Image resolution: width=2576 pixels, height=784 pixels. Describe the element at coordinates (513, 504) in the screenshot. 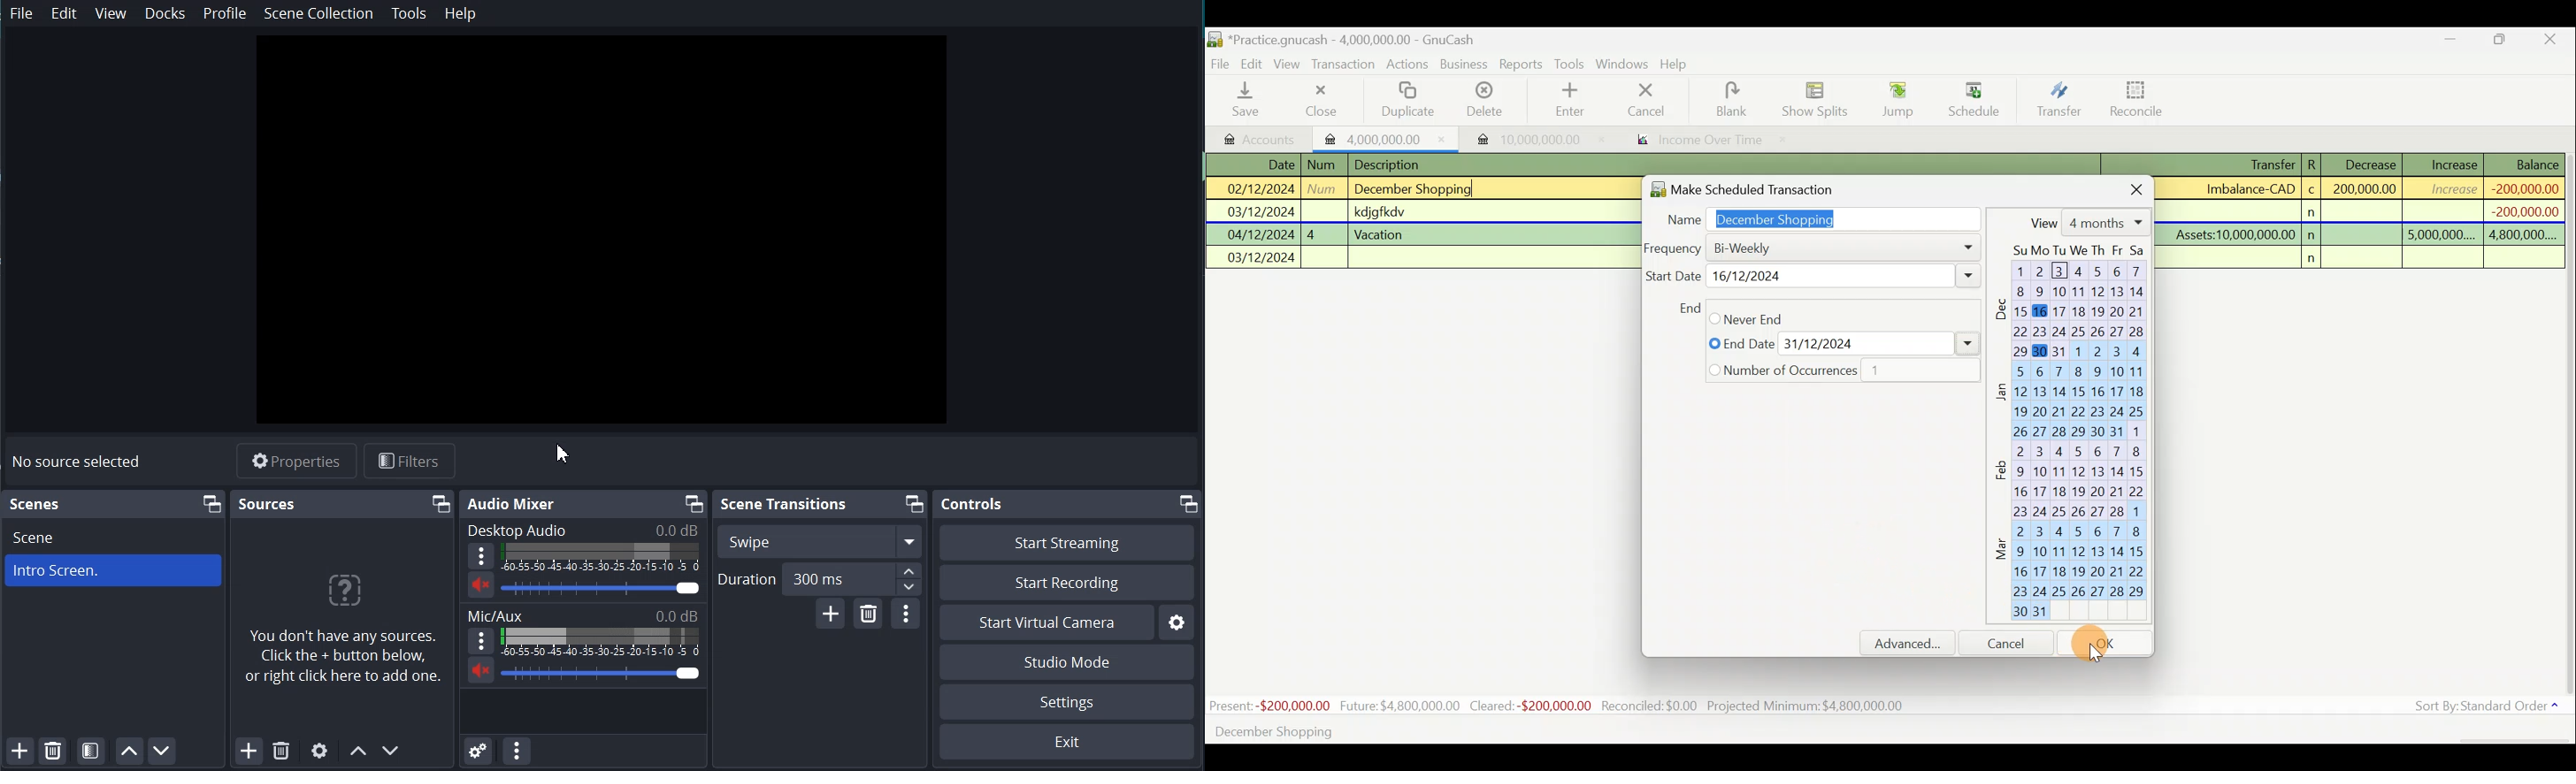

I see `Audio mixer` at that location.